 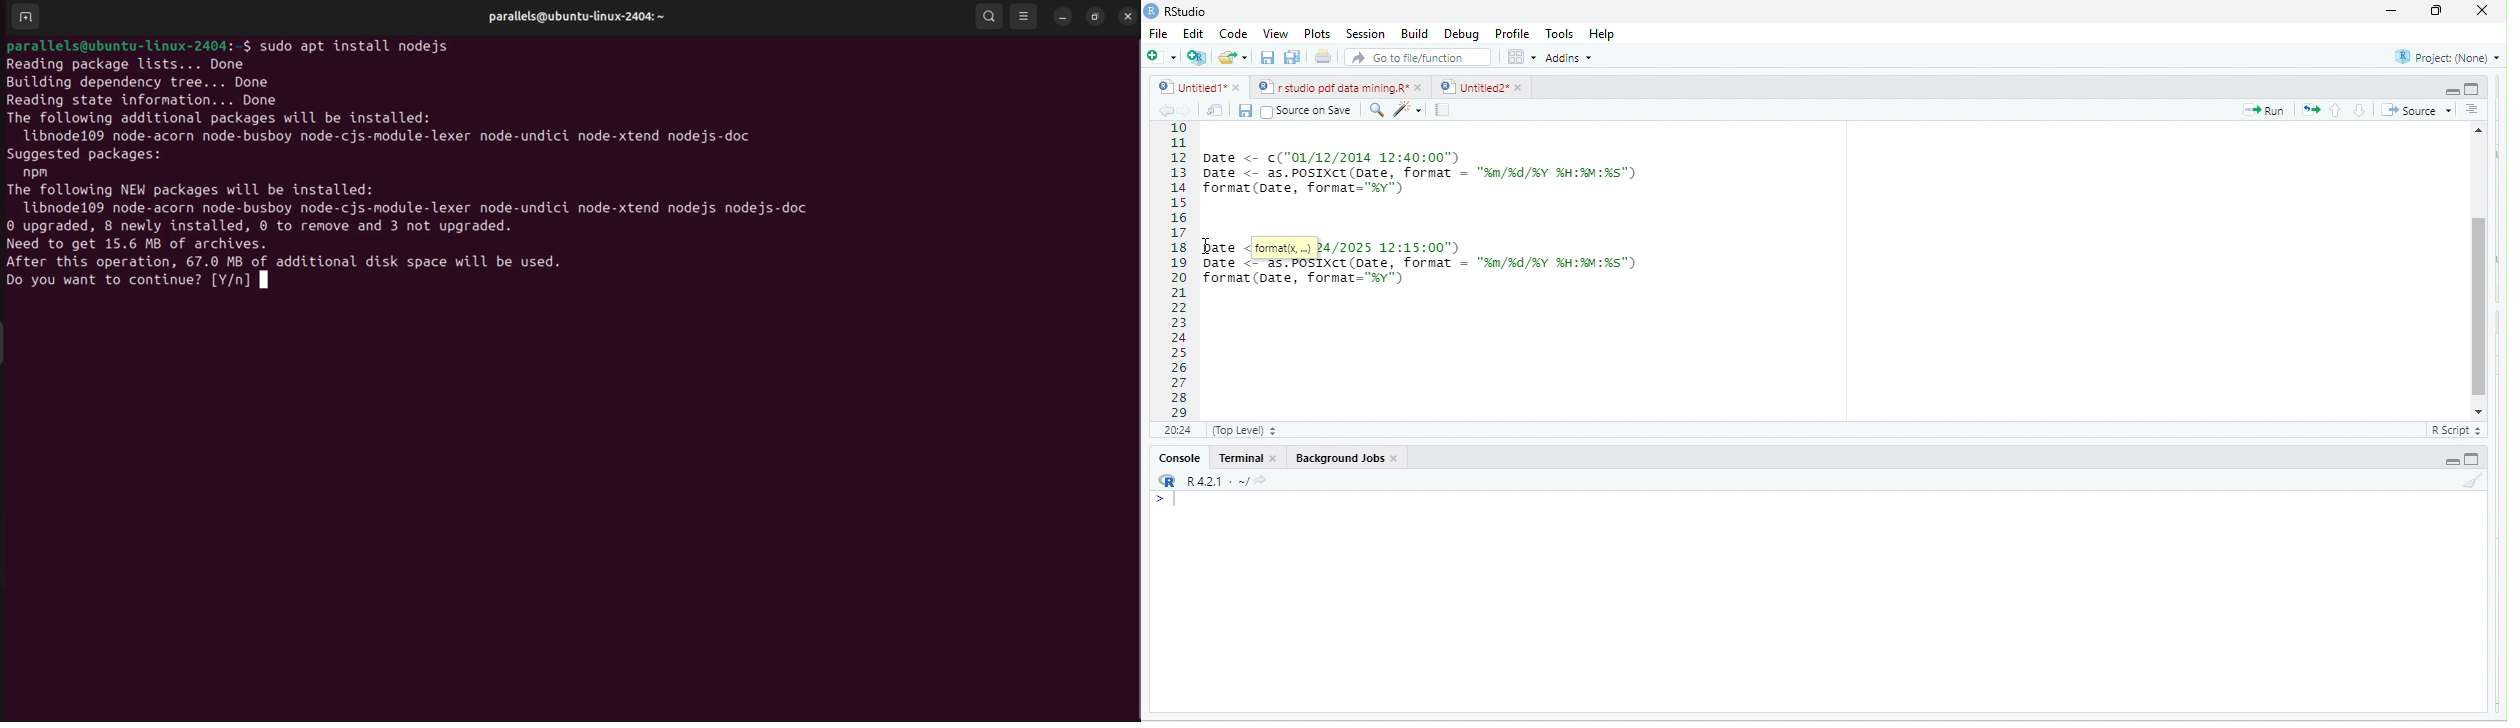 What do you see at coordinates (1603, 35) in the screenshot?
I see `Help` at bounding box center [1603, 35].